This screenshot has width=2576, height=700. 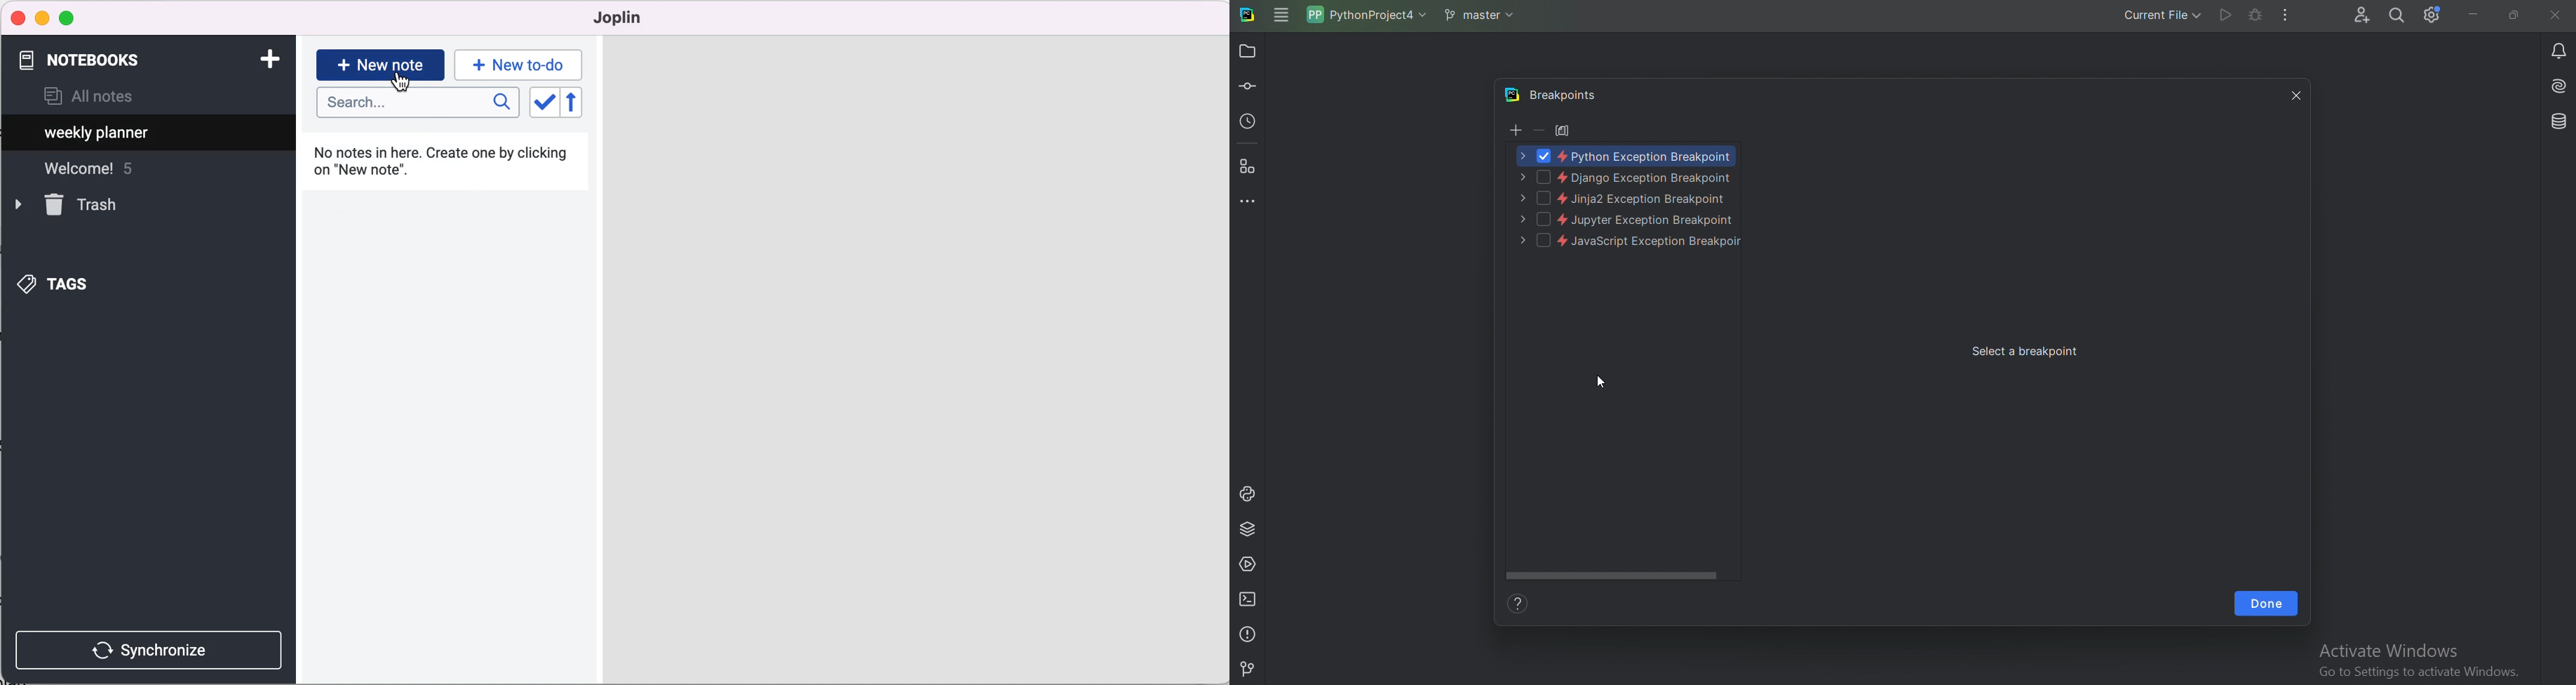 I want to click on all notes, so click(x=88, y=98).